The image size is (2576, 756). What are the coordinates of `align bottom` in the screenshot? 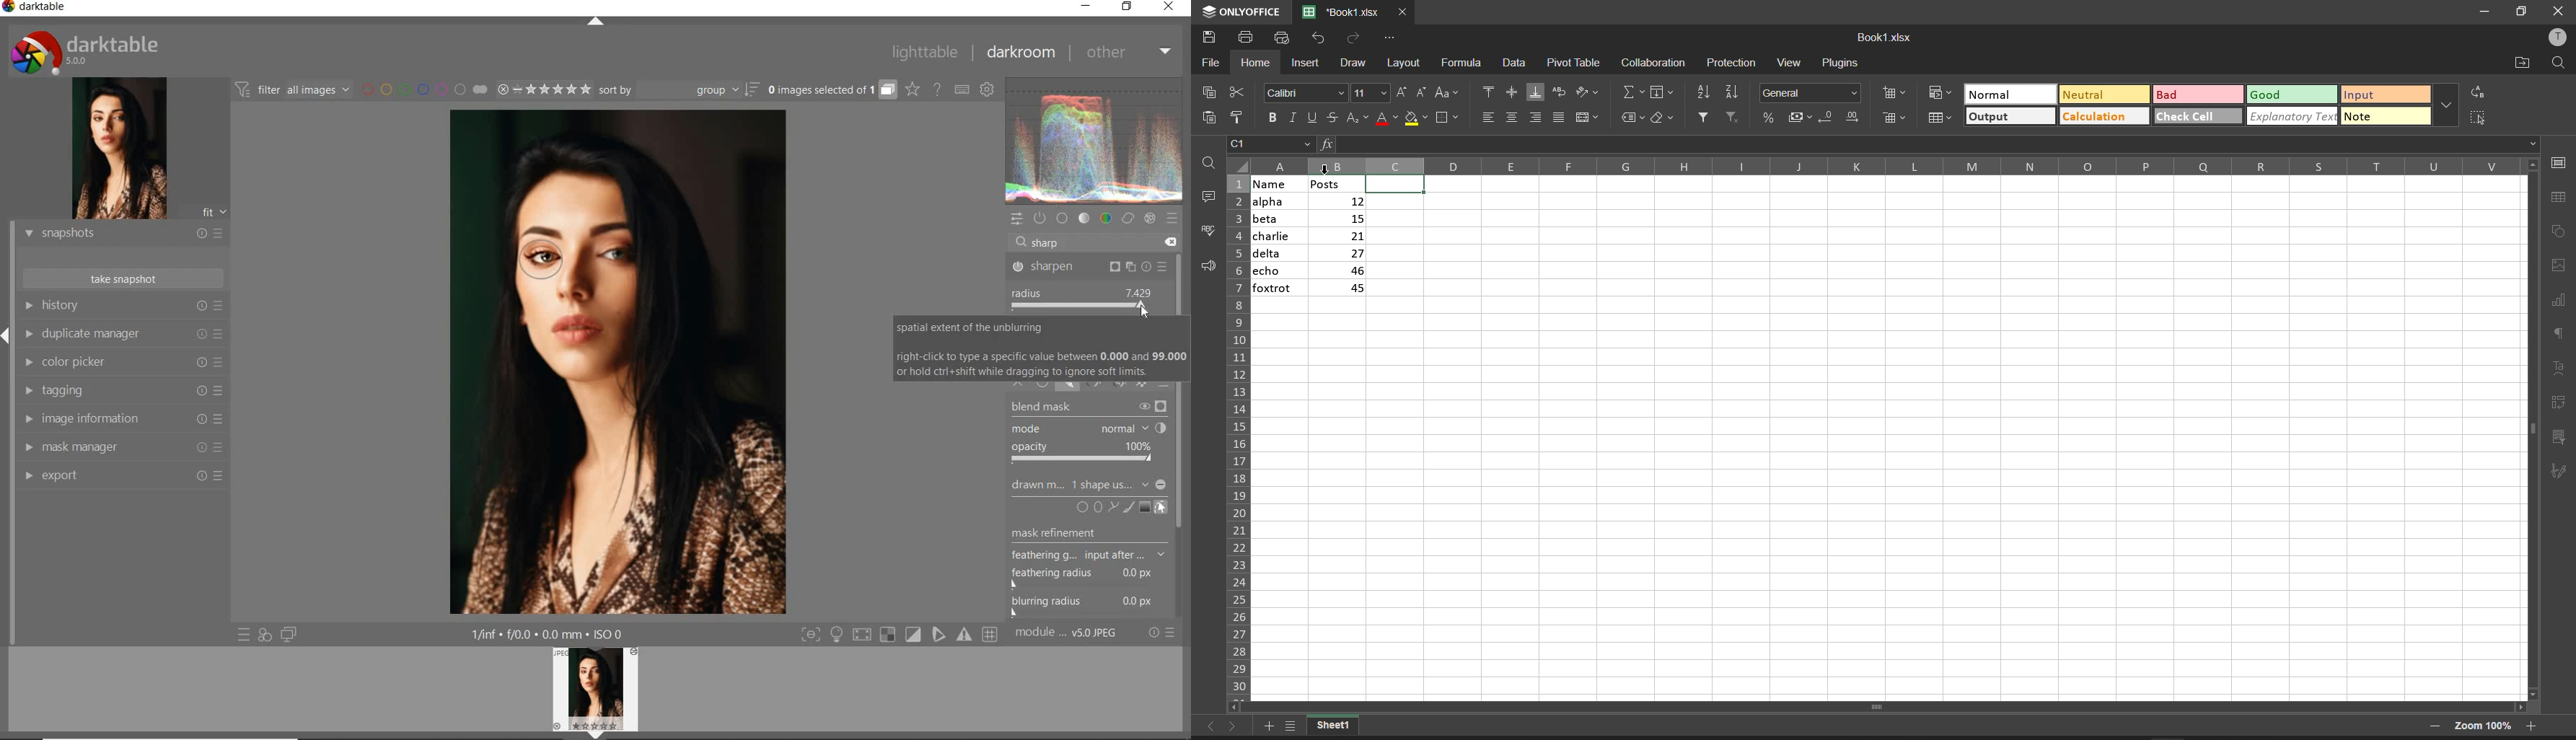 It's located at (1532, 92).